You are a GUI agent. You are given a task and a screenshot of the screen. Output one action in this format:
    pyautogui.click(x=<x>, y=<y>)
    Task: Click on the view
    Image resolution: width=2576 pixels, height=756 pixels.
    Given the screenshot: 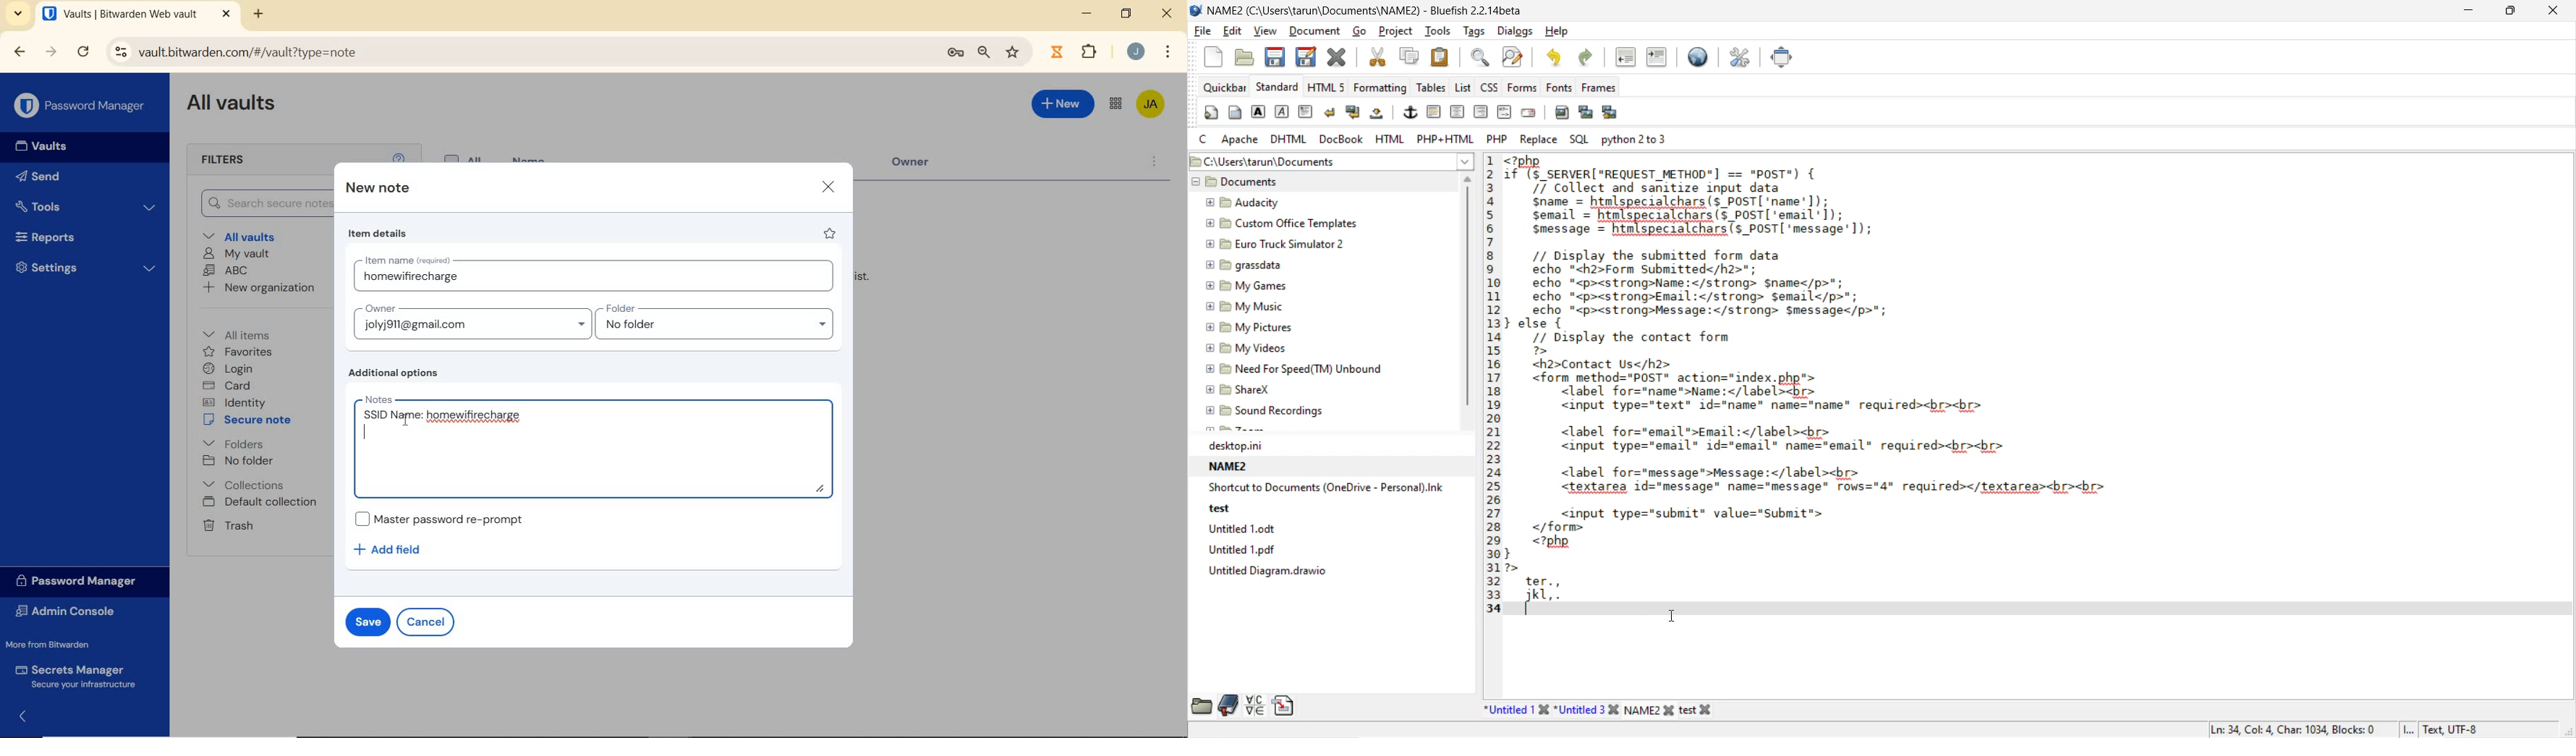 What is the action you would take?
    pyautogui.click(x=1266, y=30)
    